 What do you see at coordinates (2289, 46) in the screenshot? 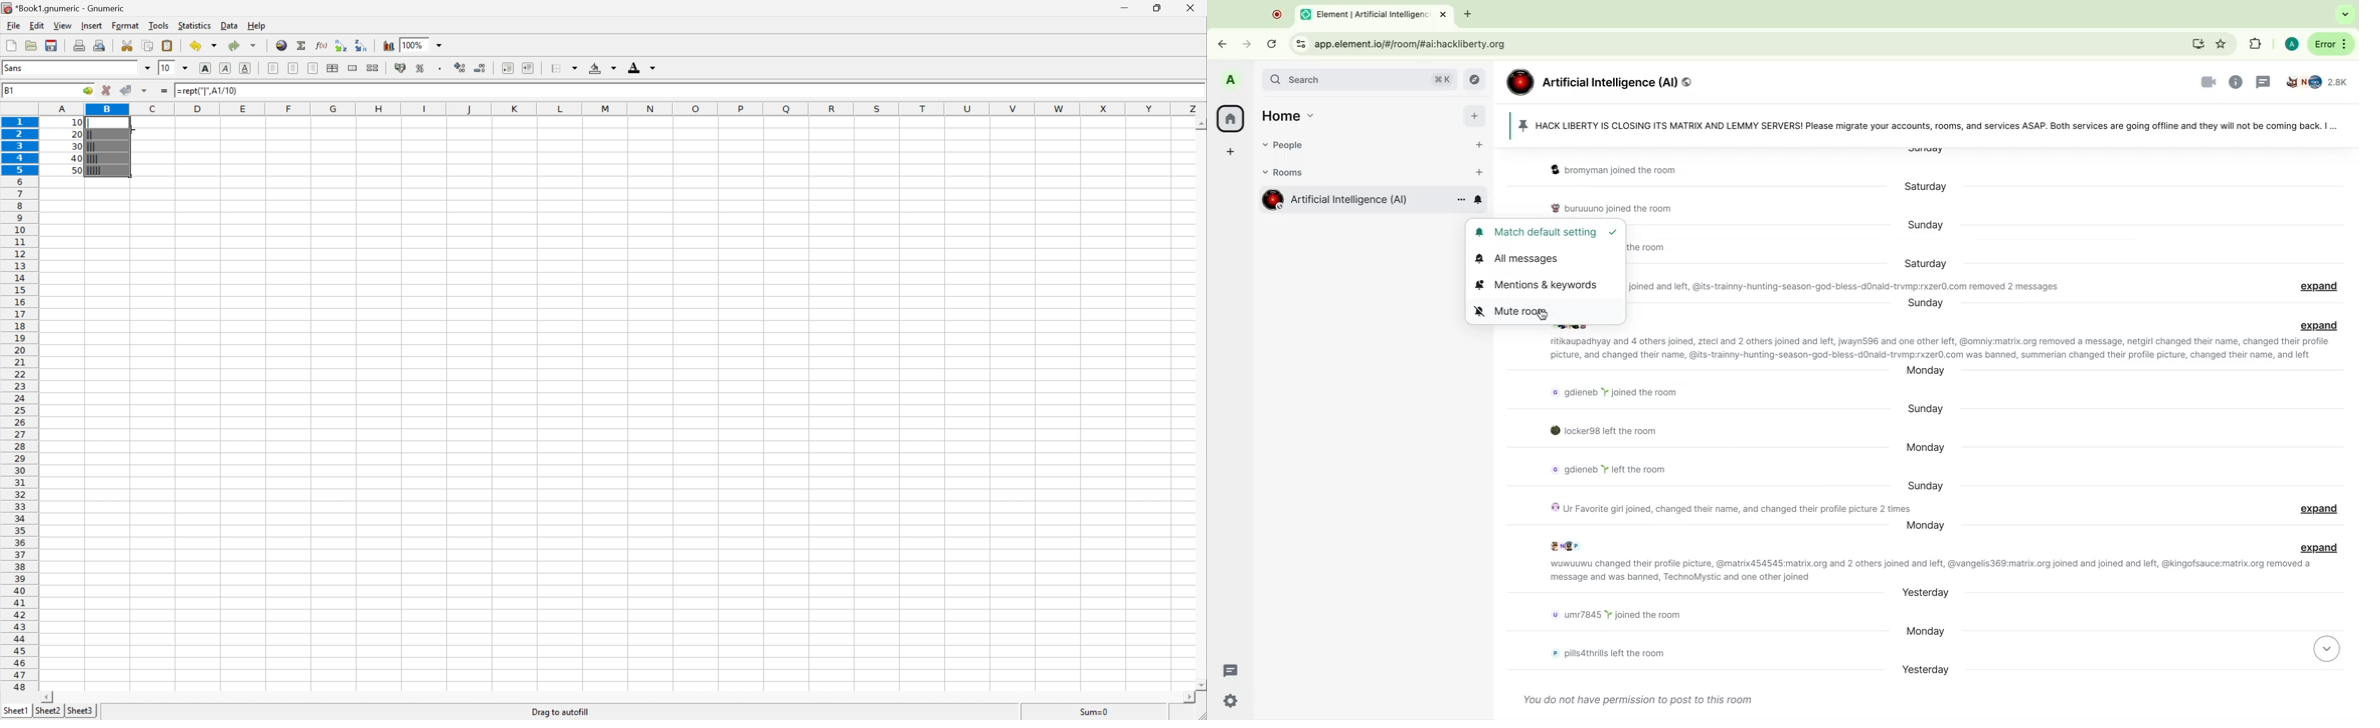
I see `Google profile` at bounding box center [2289, 46].